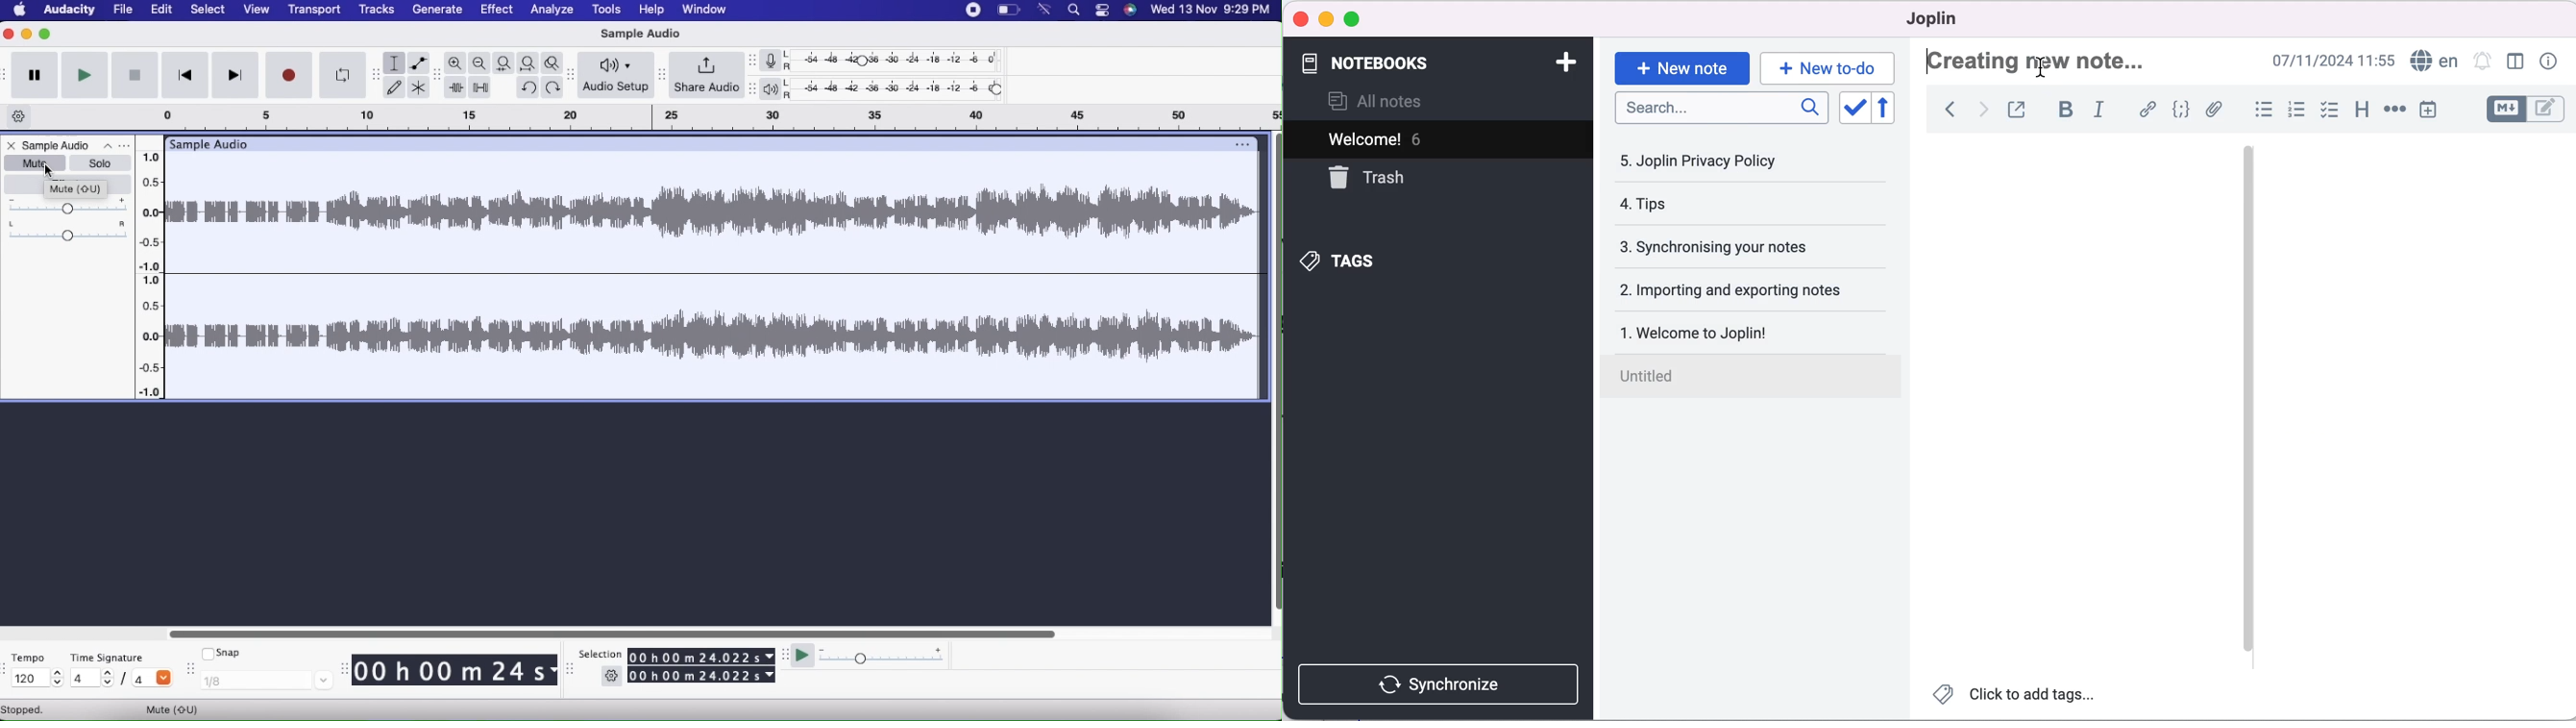 This screenshot has height=728, width=2576. I want to click on toggle editors, so click(2524, 111).